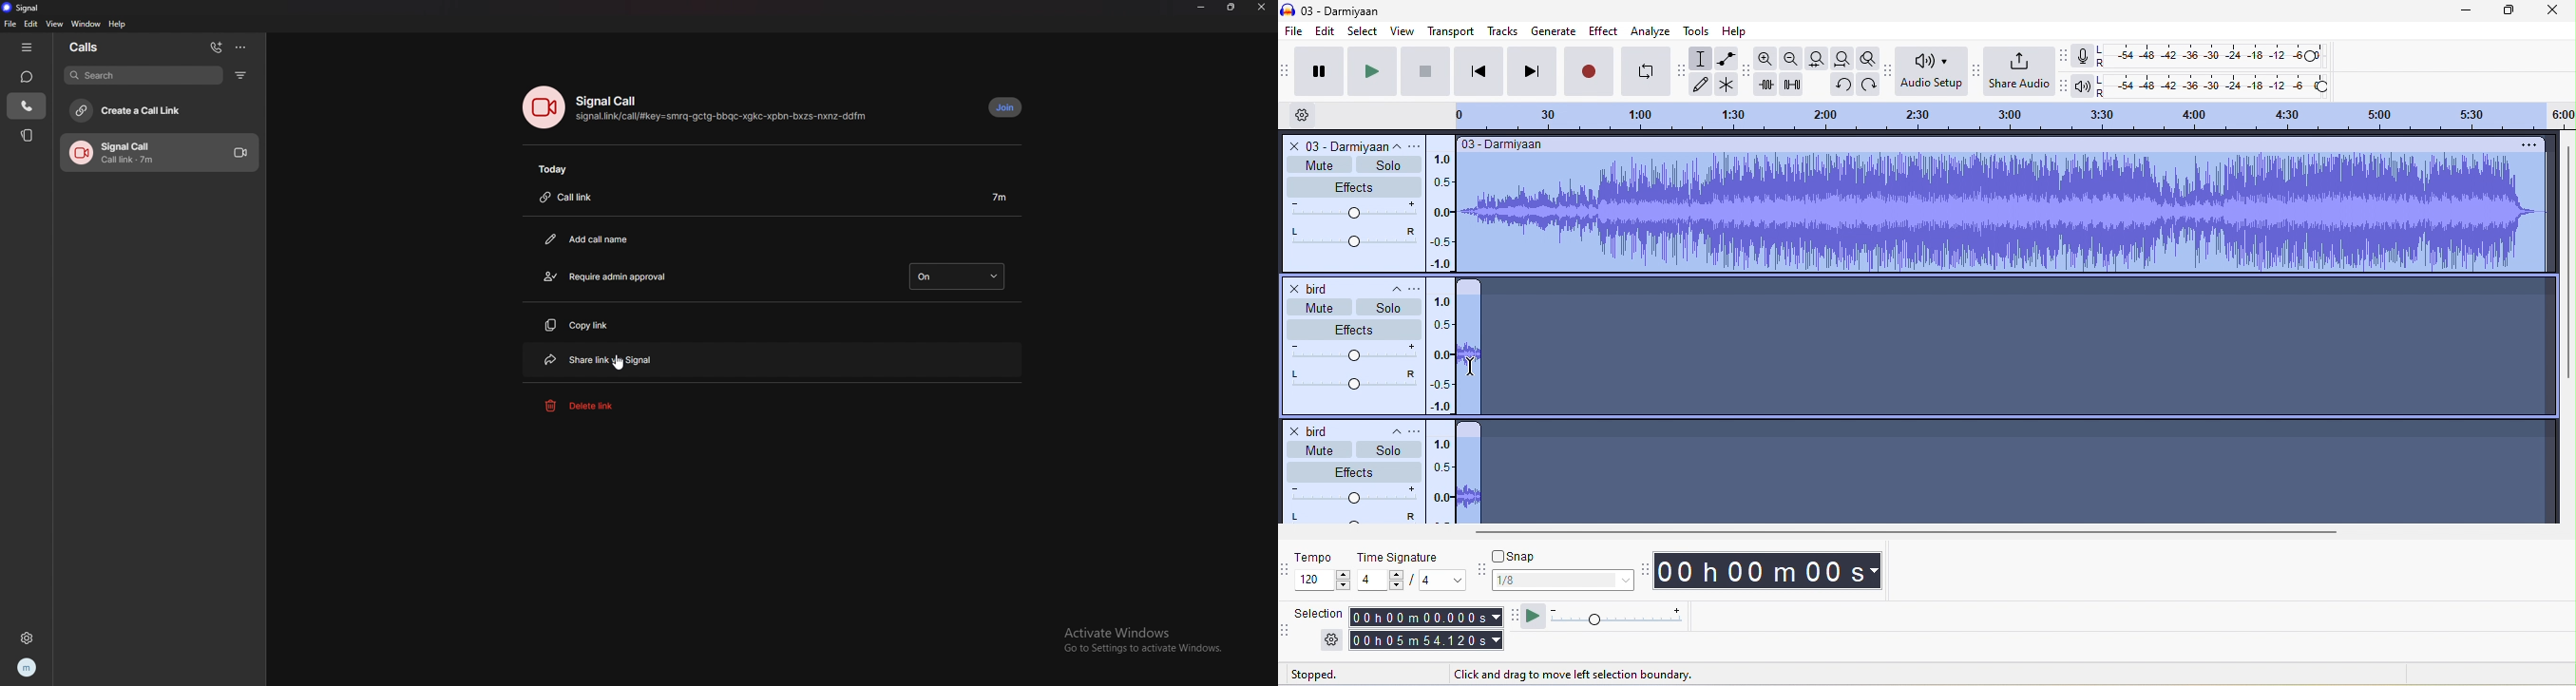  I want to click on fit project to width, so click(1844, 60).